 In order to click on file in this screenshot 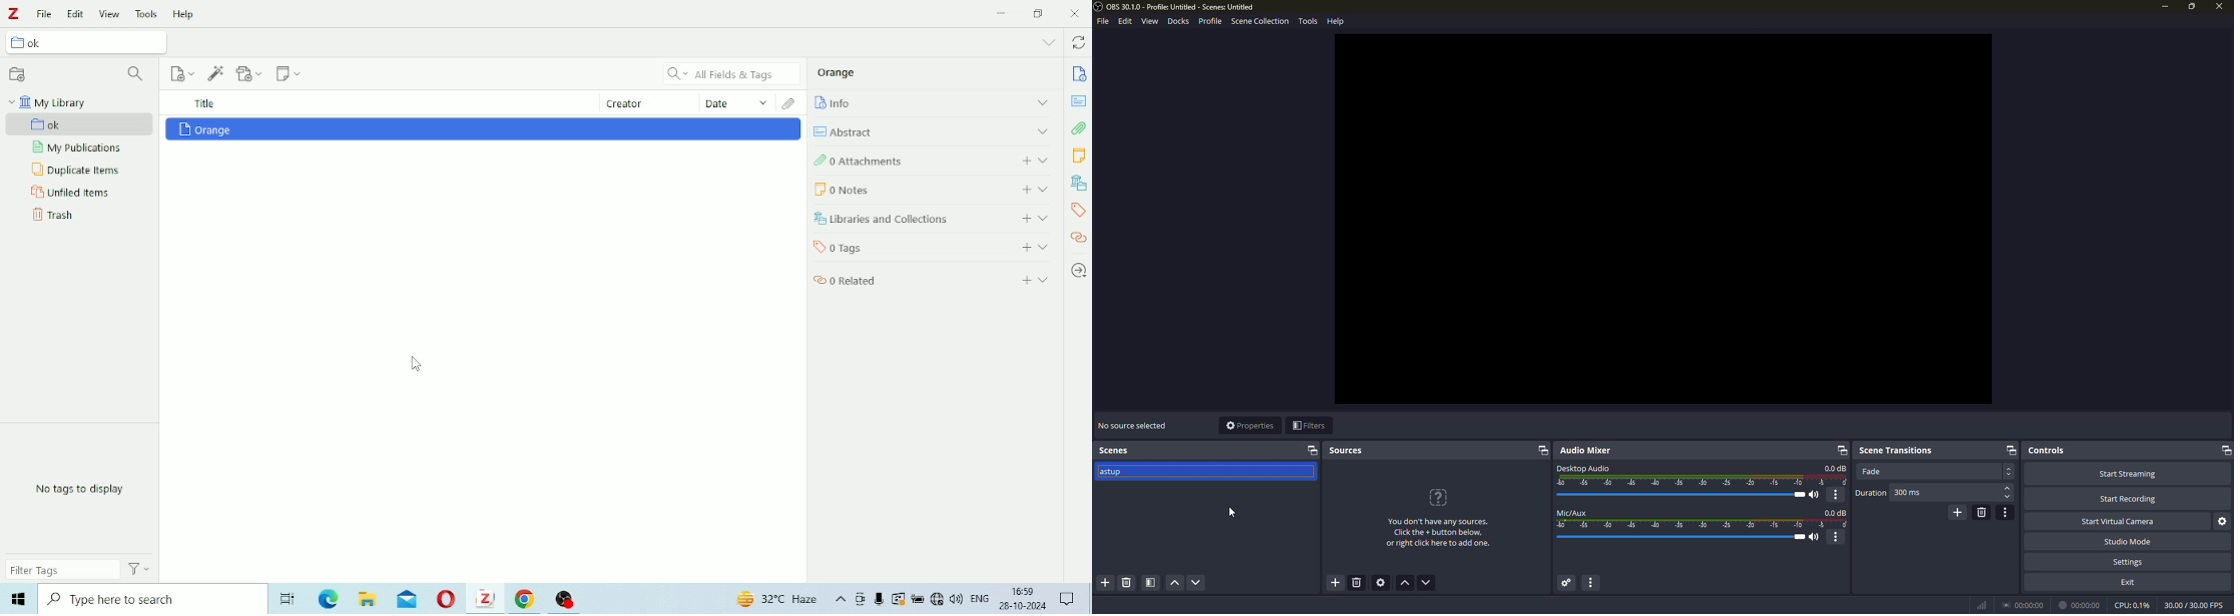, I will do `click(1102, 23)`.